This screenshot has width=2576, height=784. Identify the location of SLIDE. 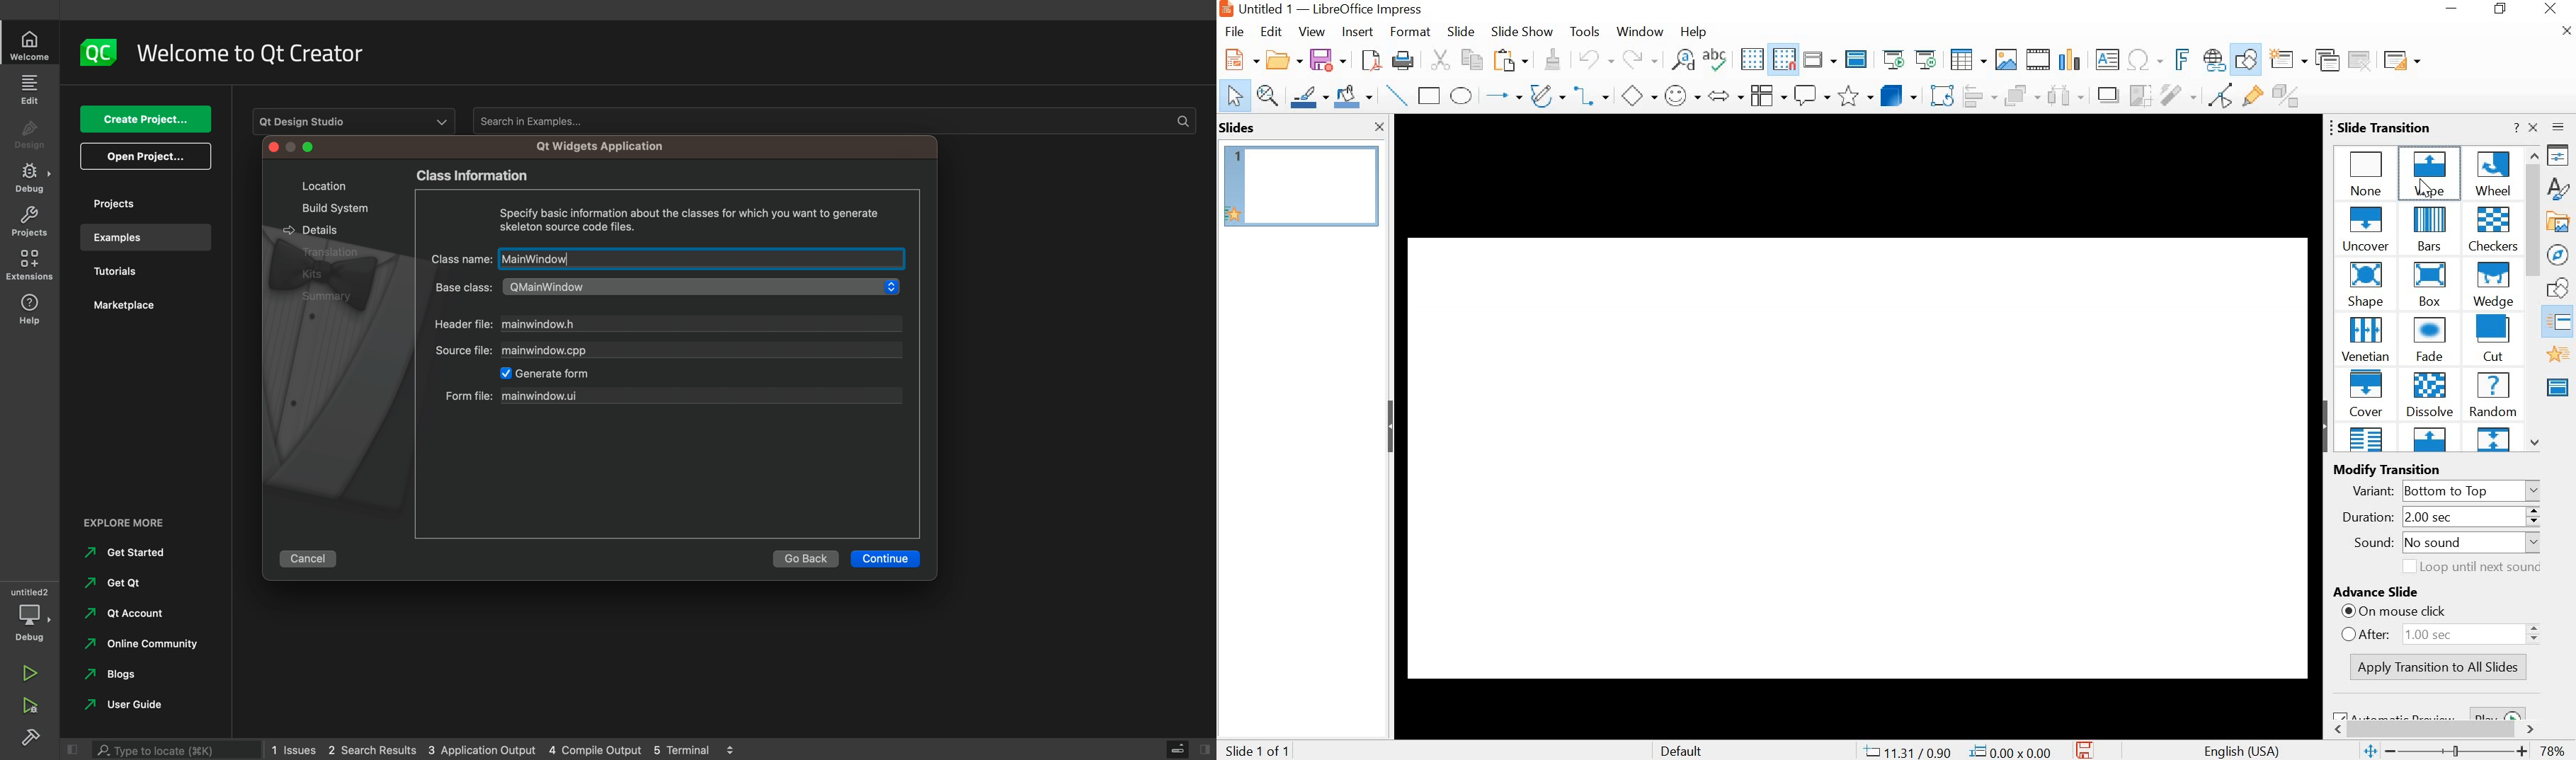
(1459, 31).